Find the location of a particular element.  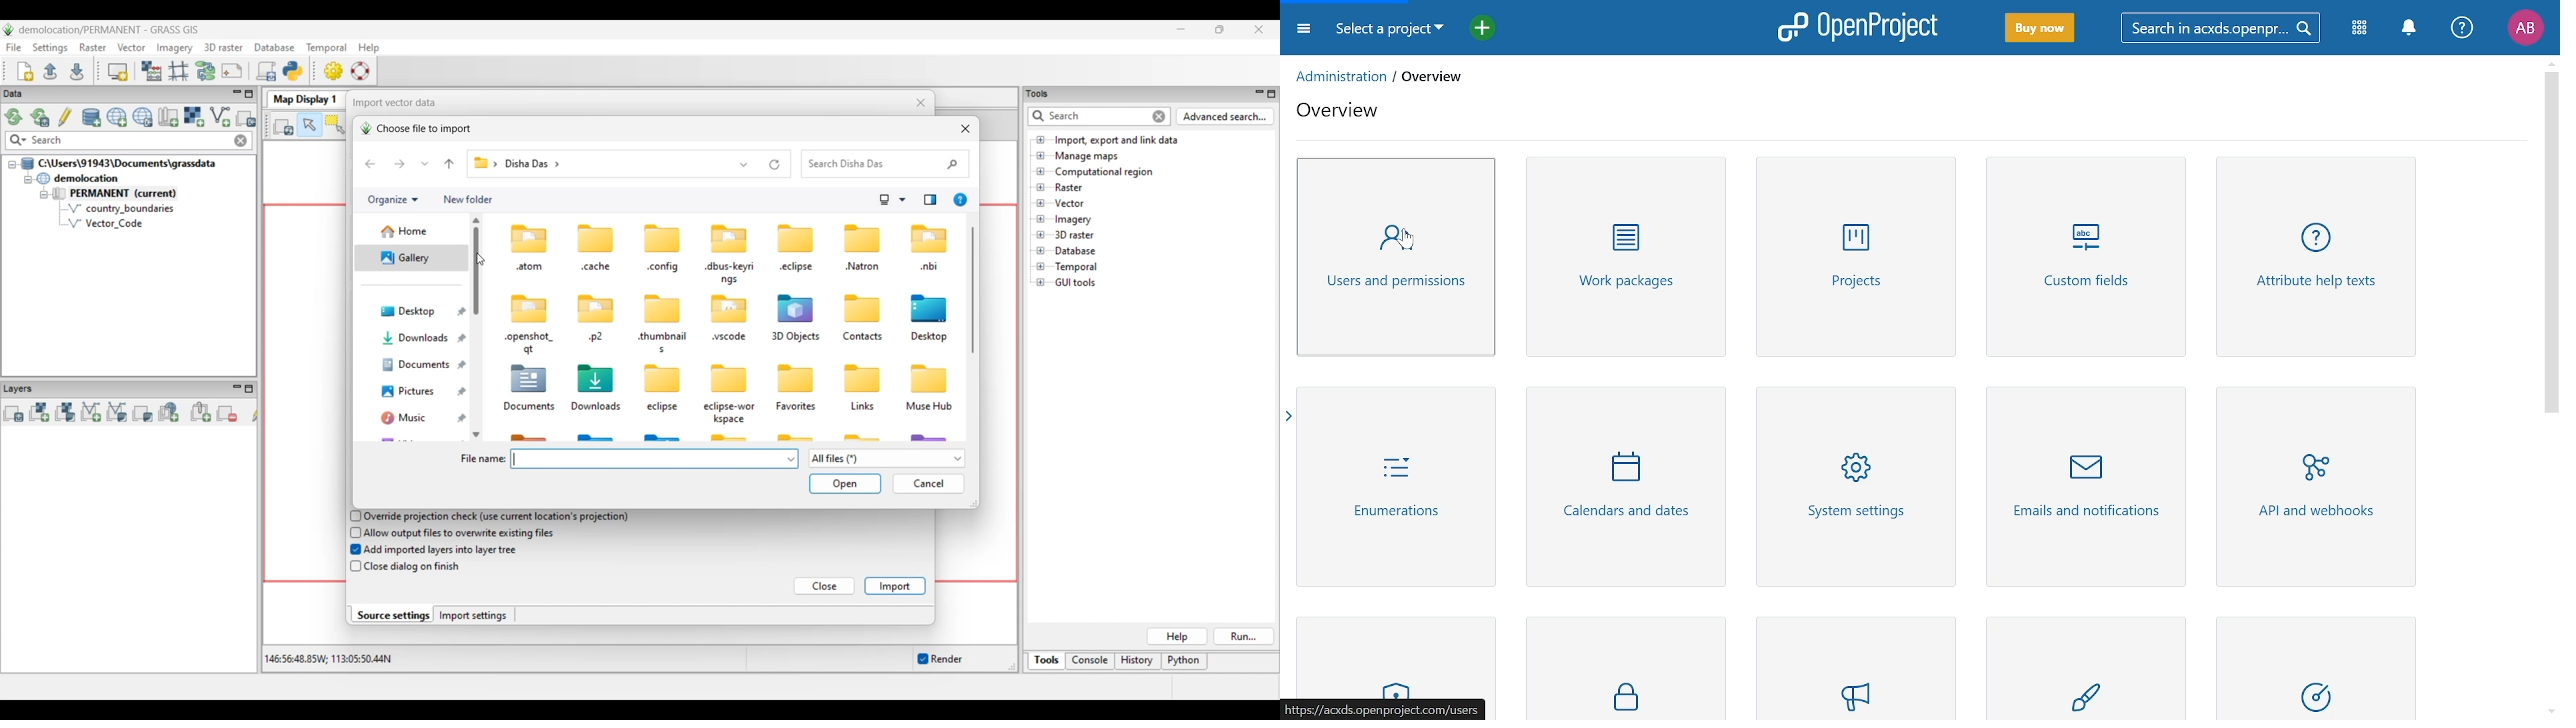

Current project is located at coordinates (1389, 30).